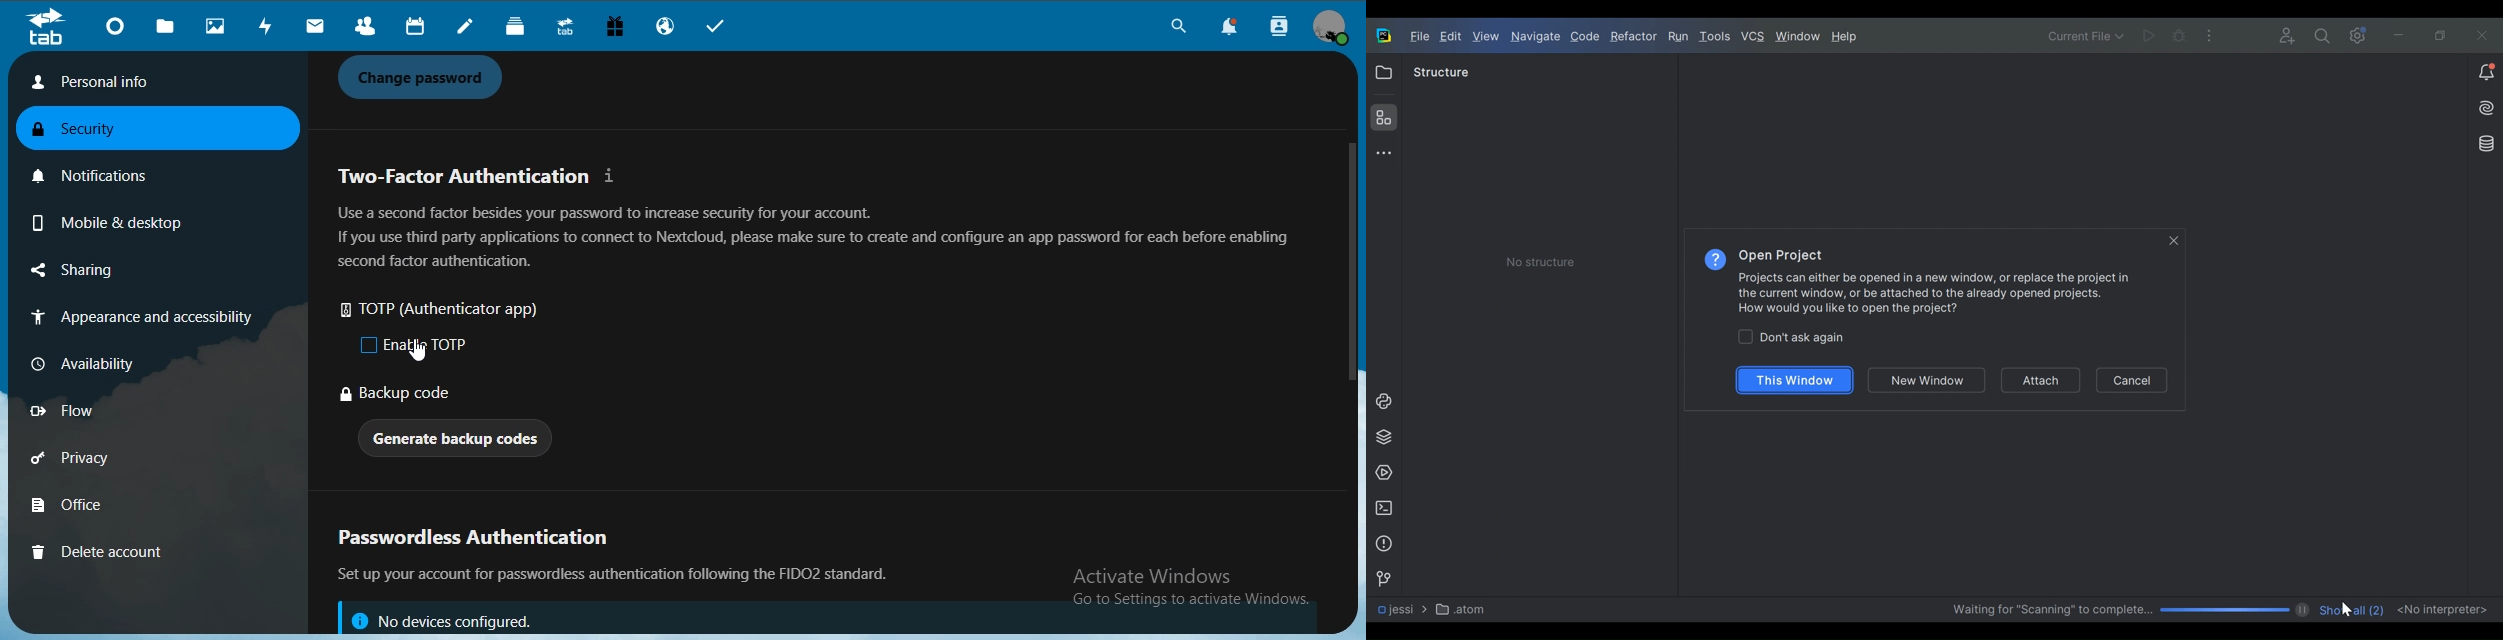 This screenshot has height=644, width=2520. What do you see at coordinates (1487, 37) in the screenshot?
I see `View` at bounding box center [1487, 37].